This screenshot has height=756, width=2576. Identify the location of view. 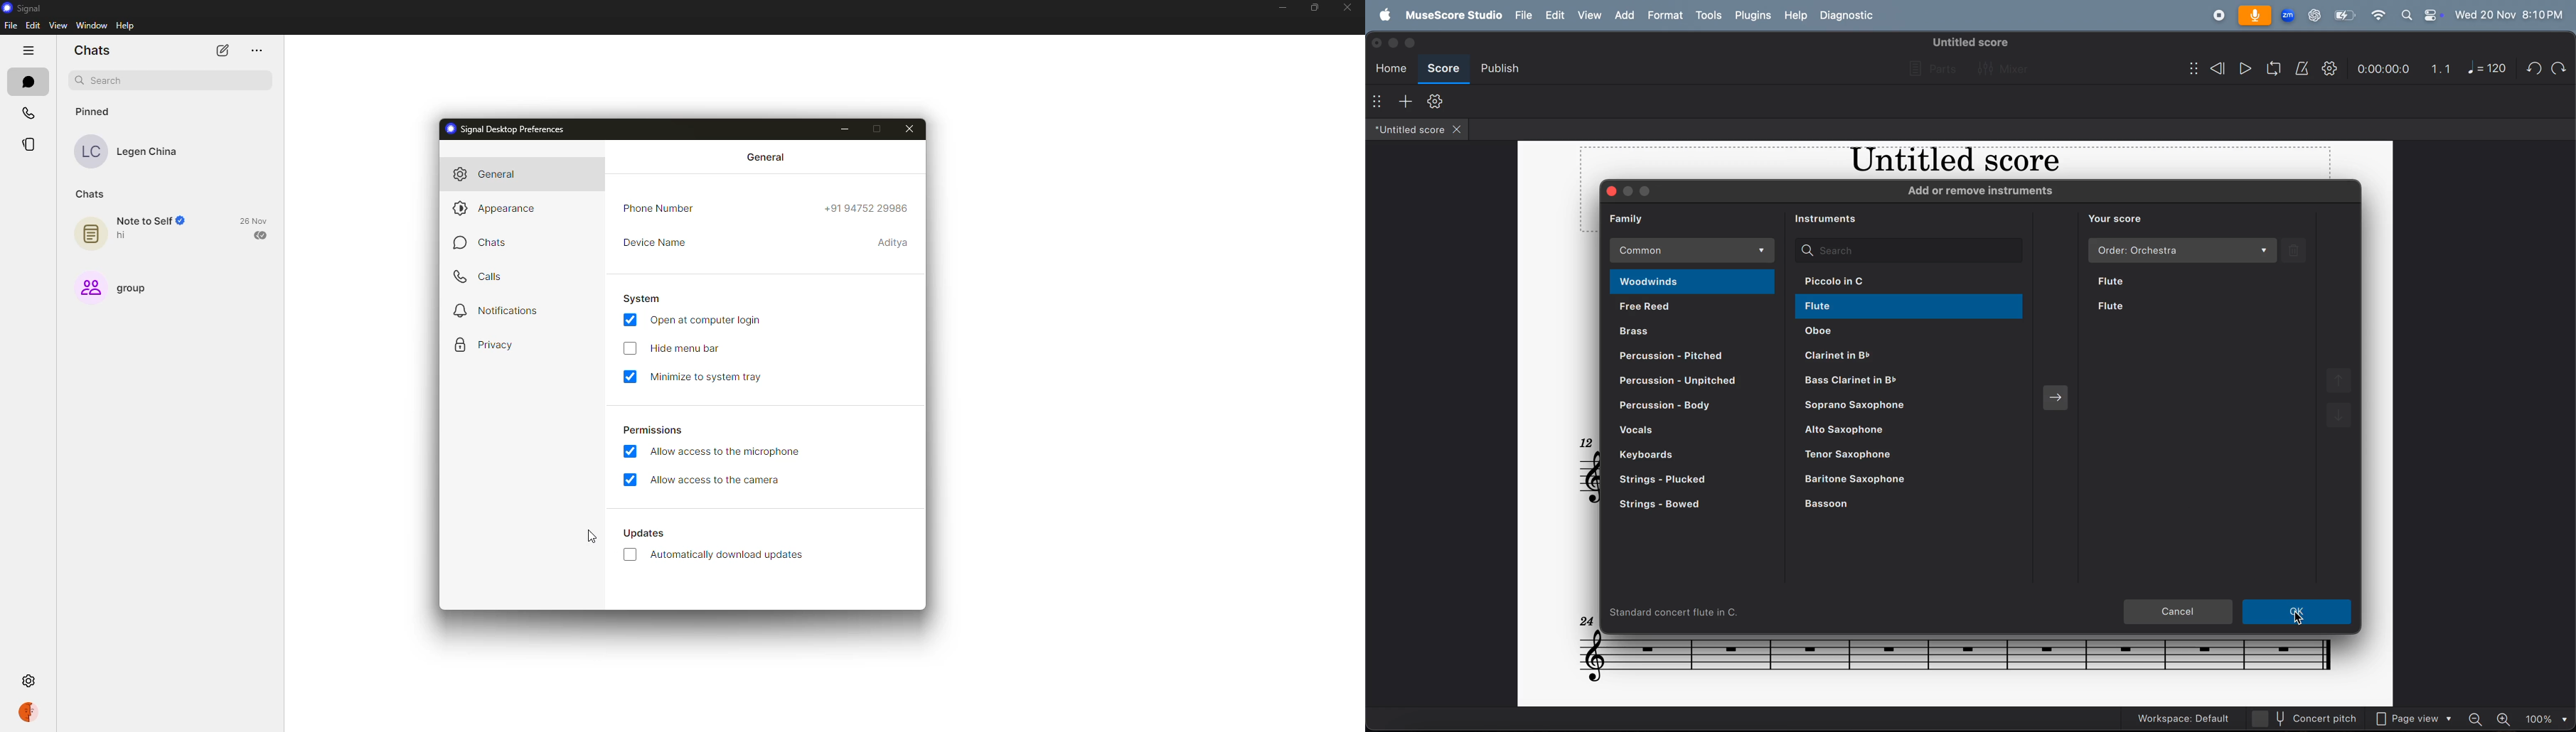
(59, 25).